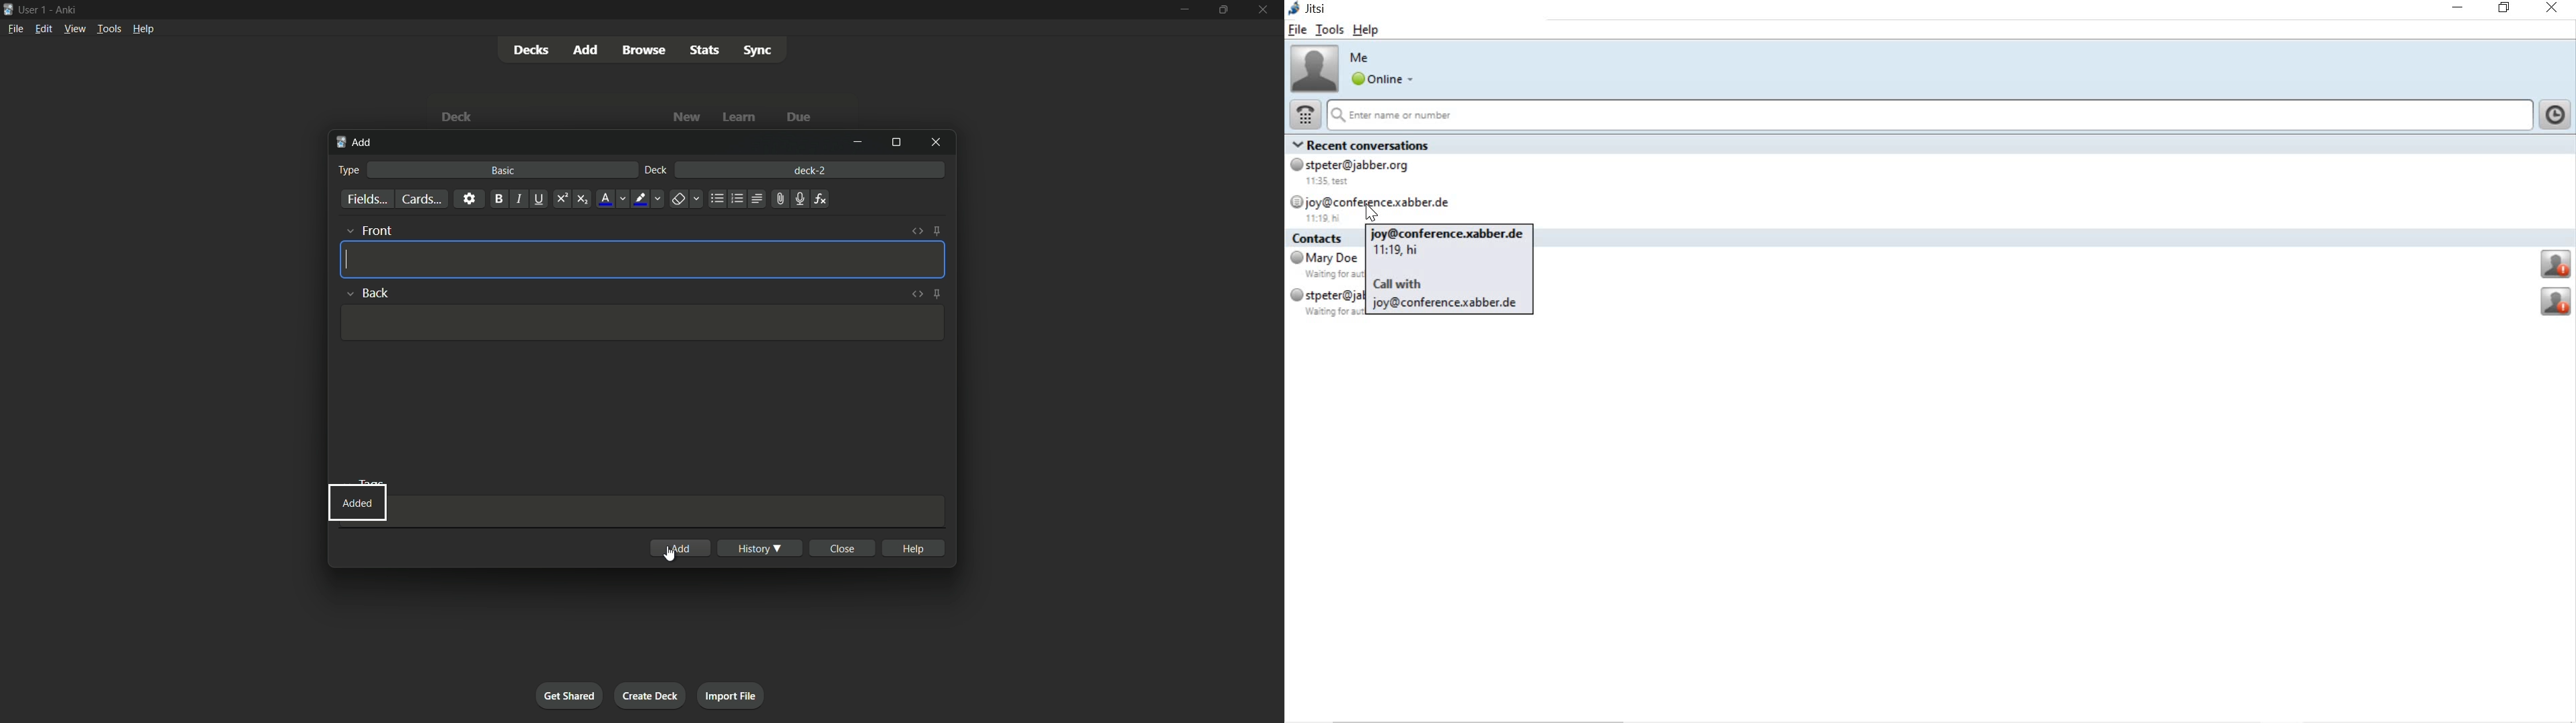  What do you see at coordinates (758, 51) in the screenshot?
I see `sync` at bounding box center [758, 51].